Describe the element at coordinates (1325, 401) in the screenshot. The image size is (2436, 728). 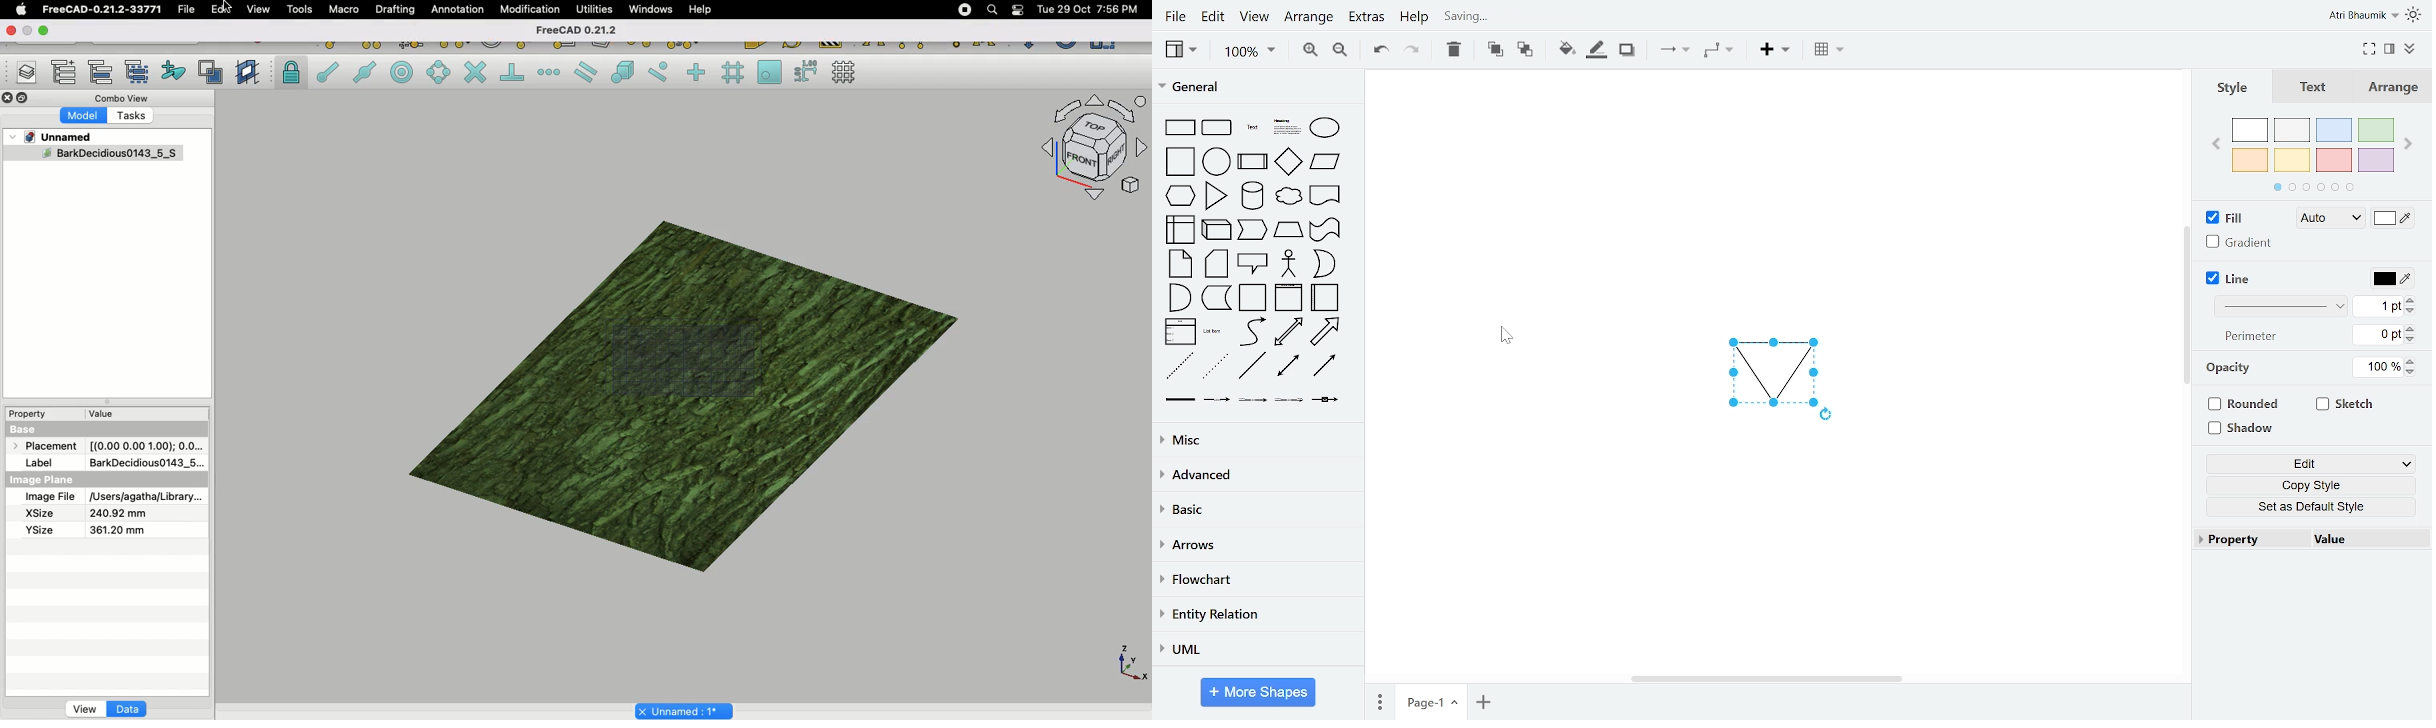
I see `connector with symbol` at that location.